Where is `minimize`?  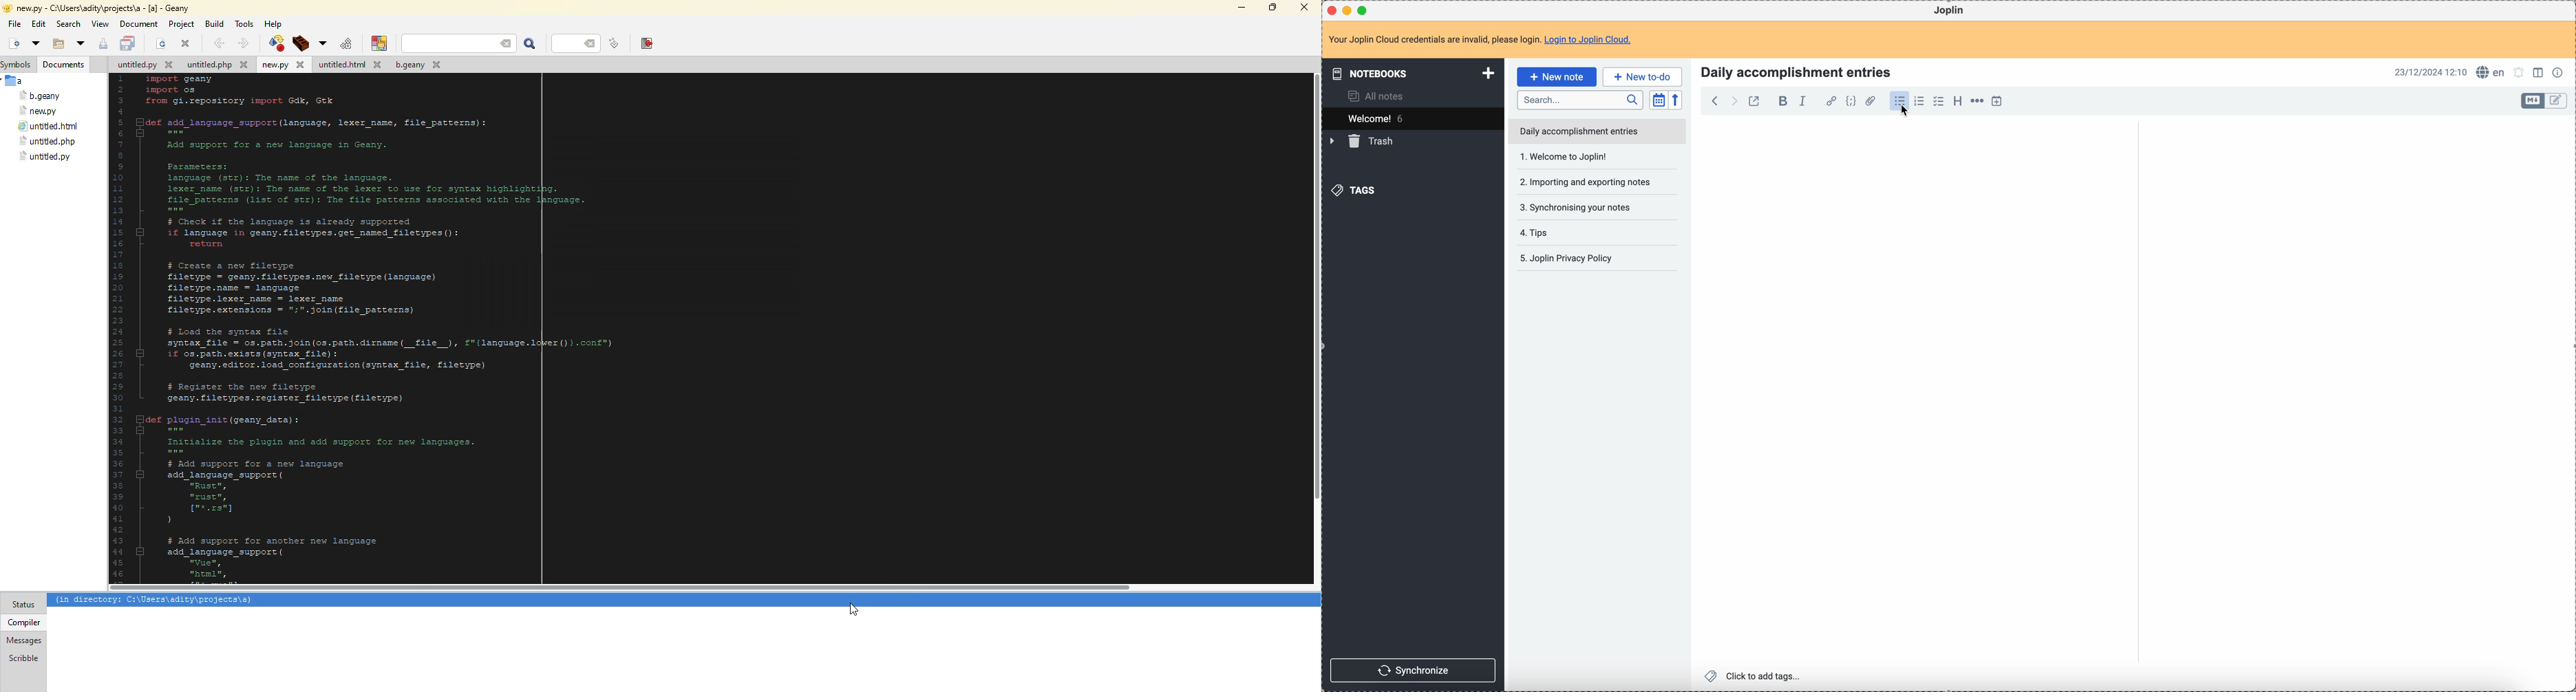 minimize is located at coordinates (1349, 10).